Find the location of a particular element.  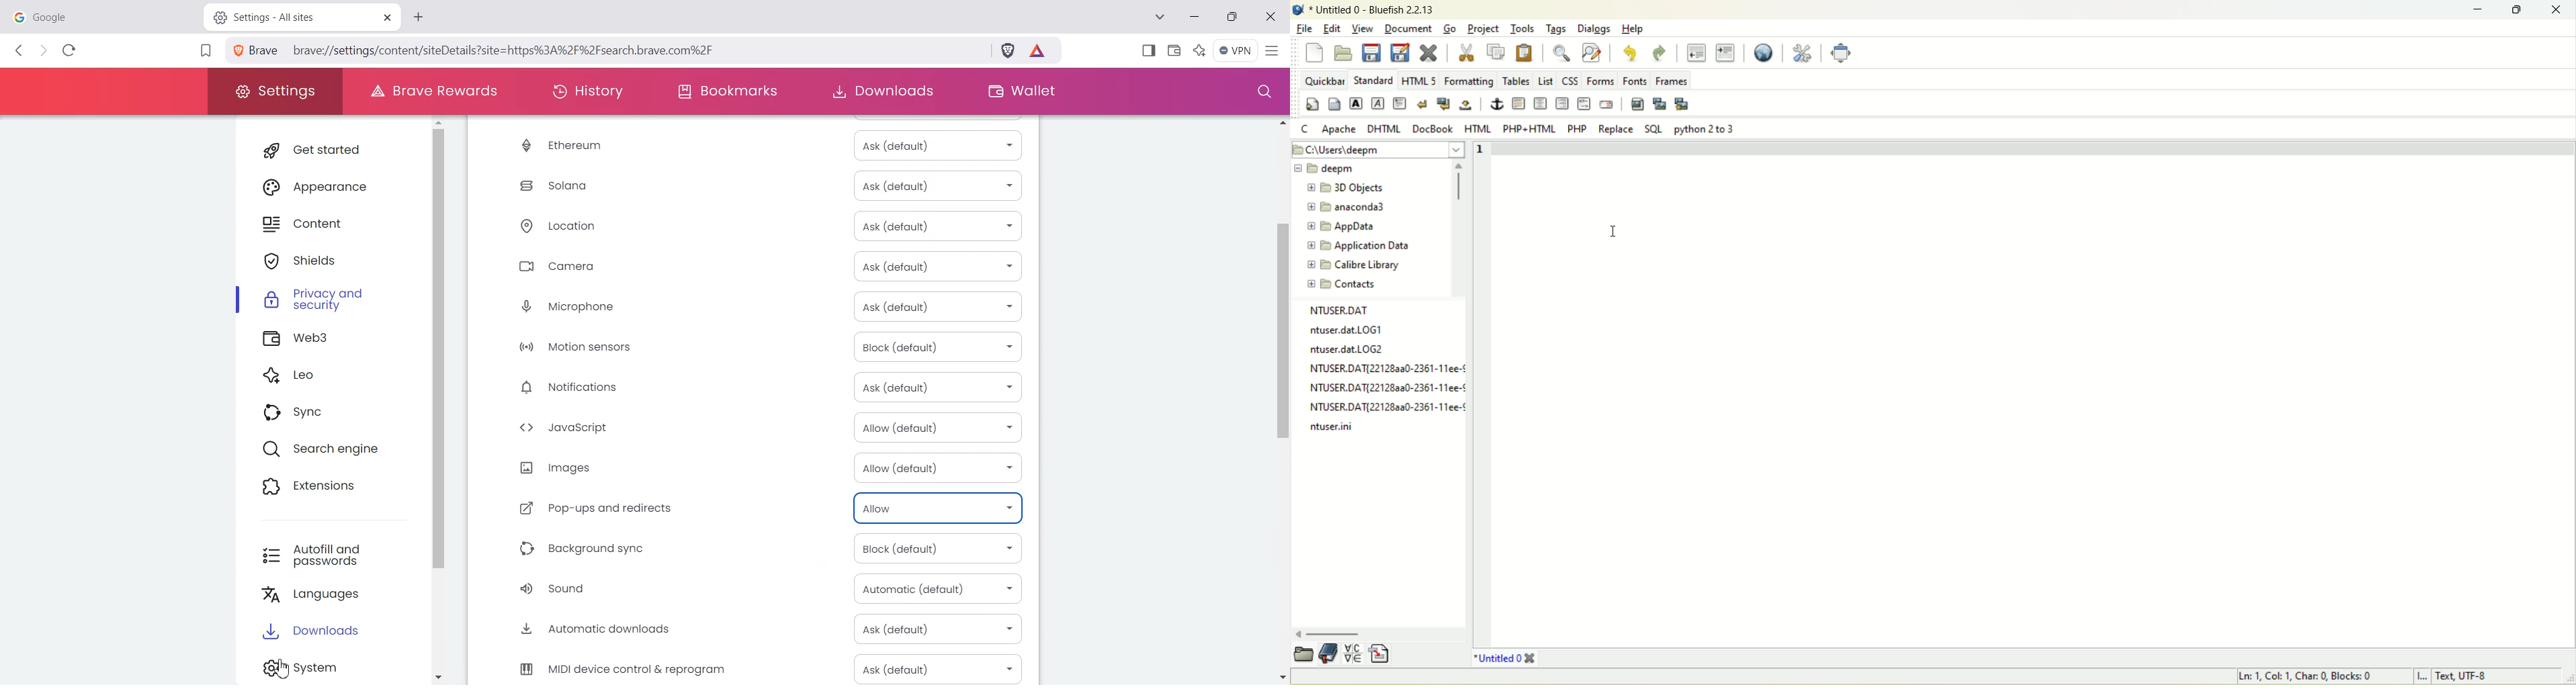

help is located at coordinates (1634, 28).